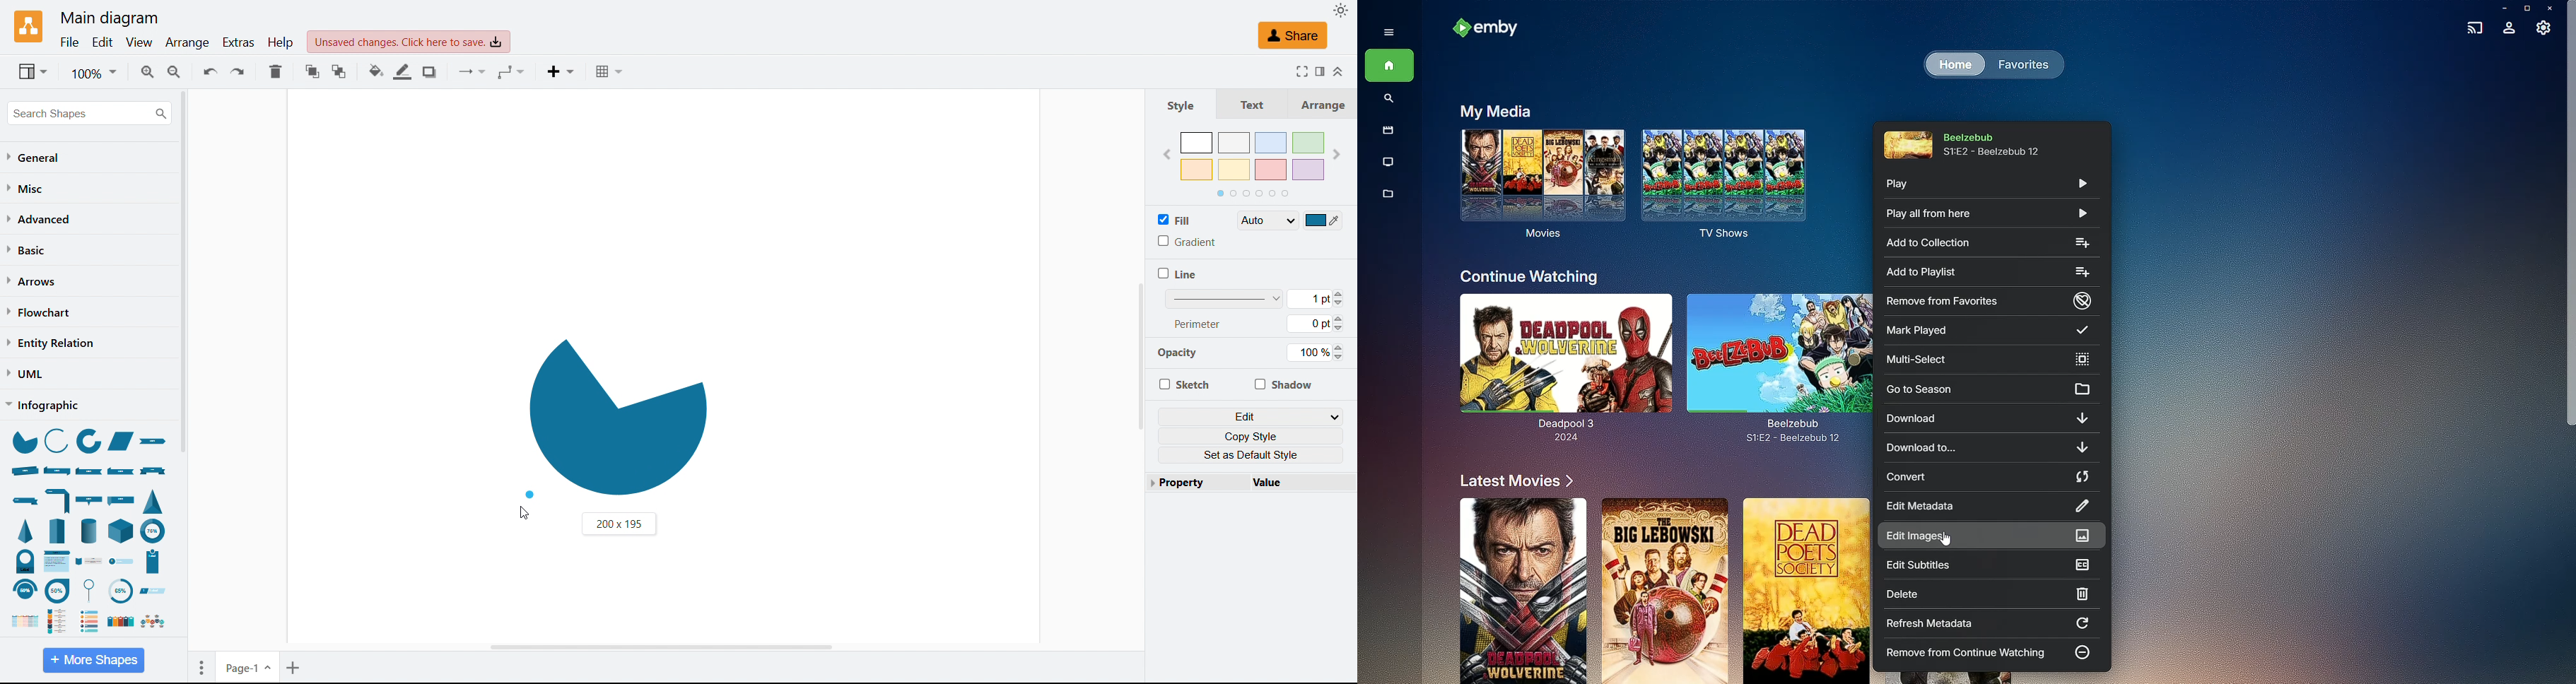 The image size is (2576, 700). Describe the element at coordinates (28, 531) in the screenshot. I see `pyramid` at that location.